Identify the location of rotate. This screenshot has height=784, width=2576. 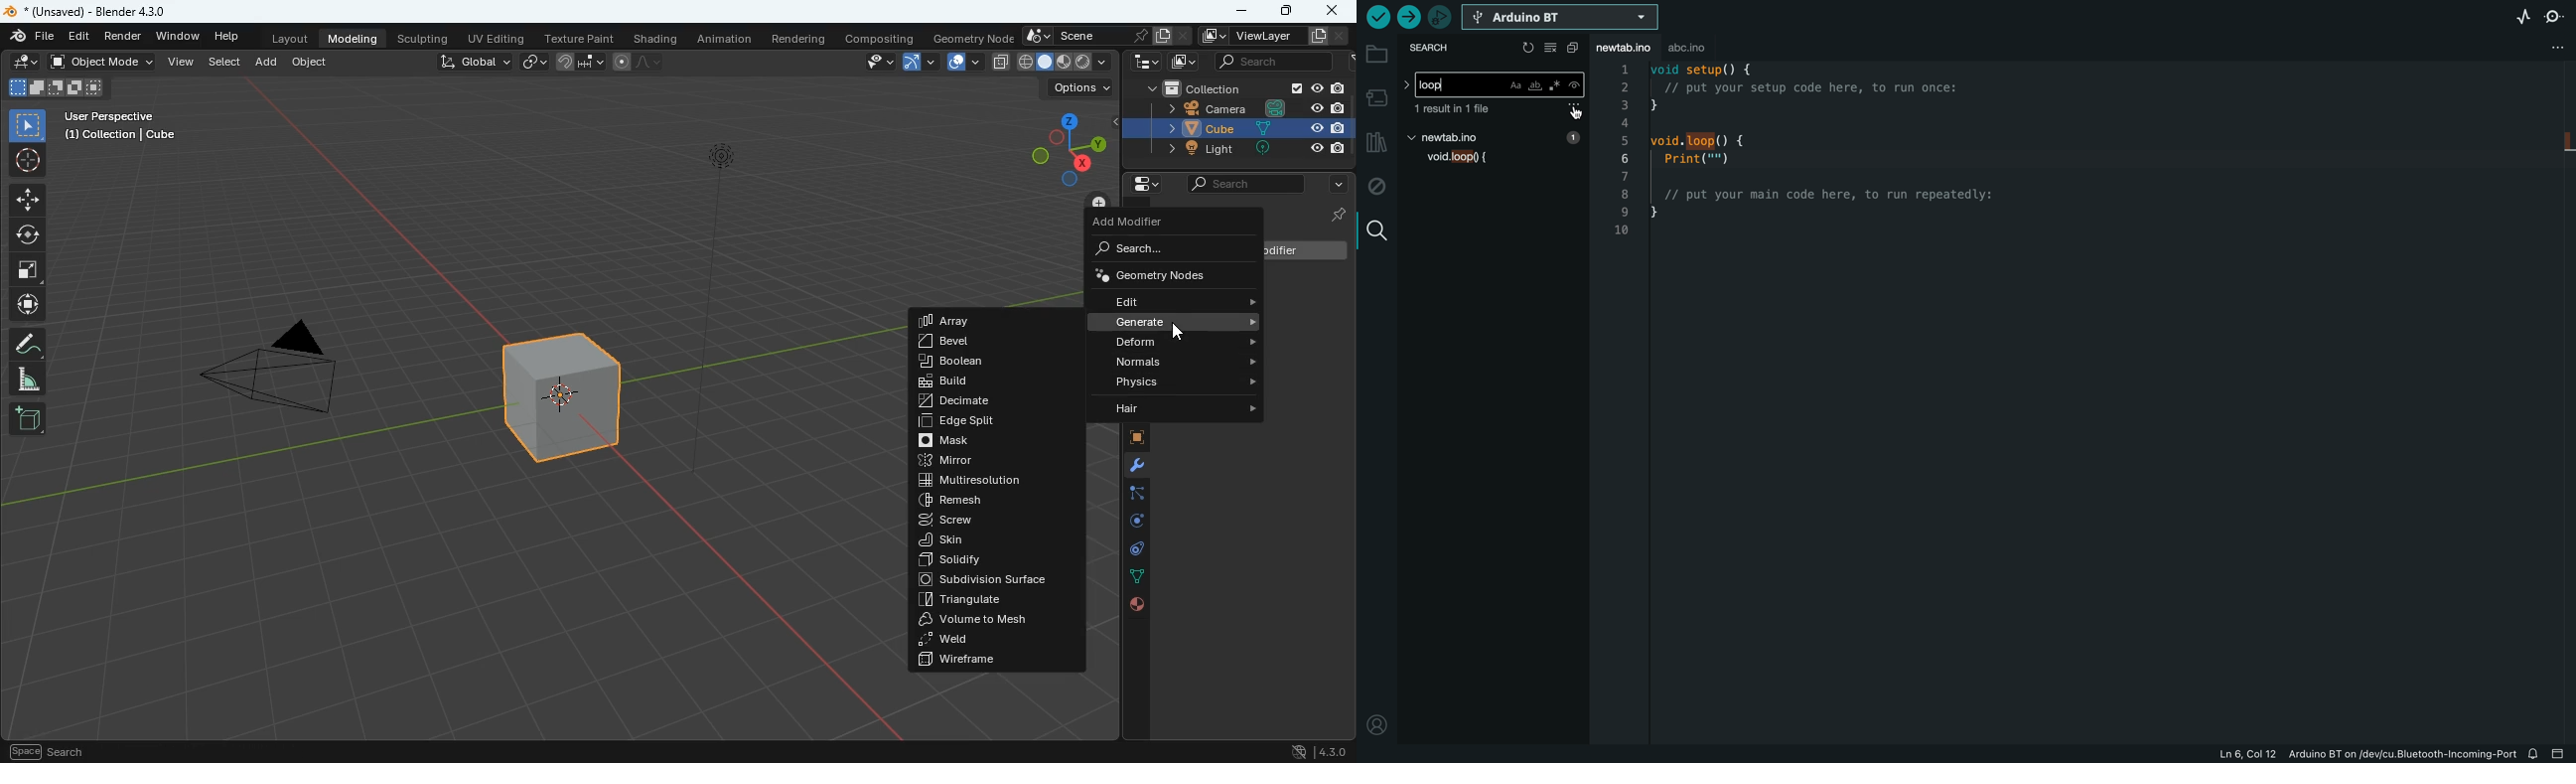
(1127, 521).